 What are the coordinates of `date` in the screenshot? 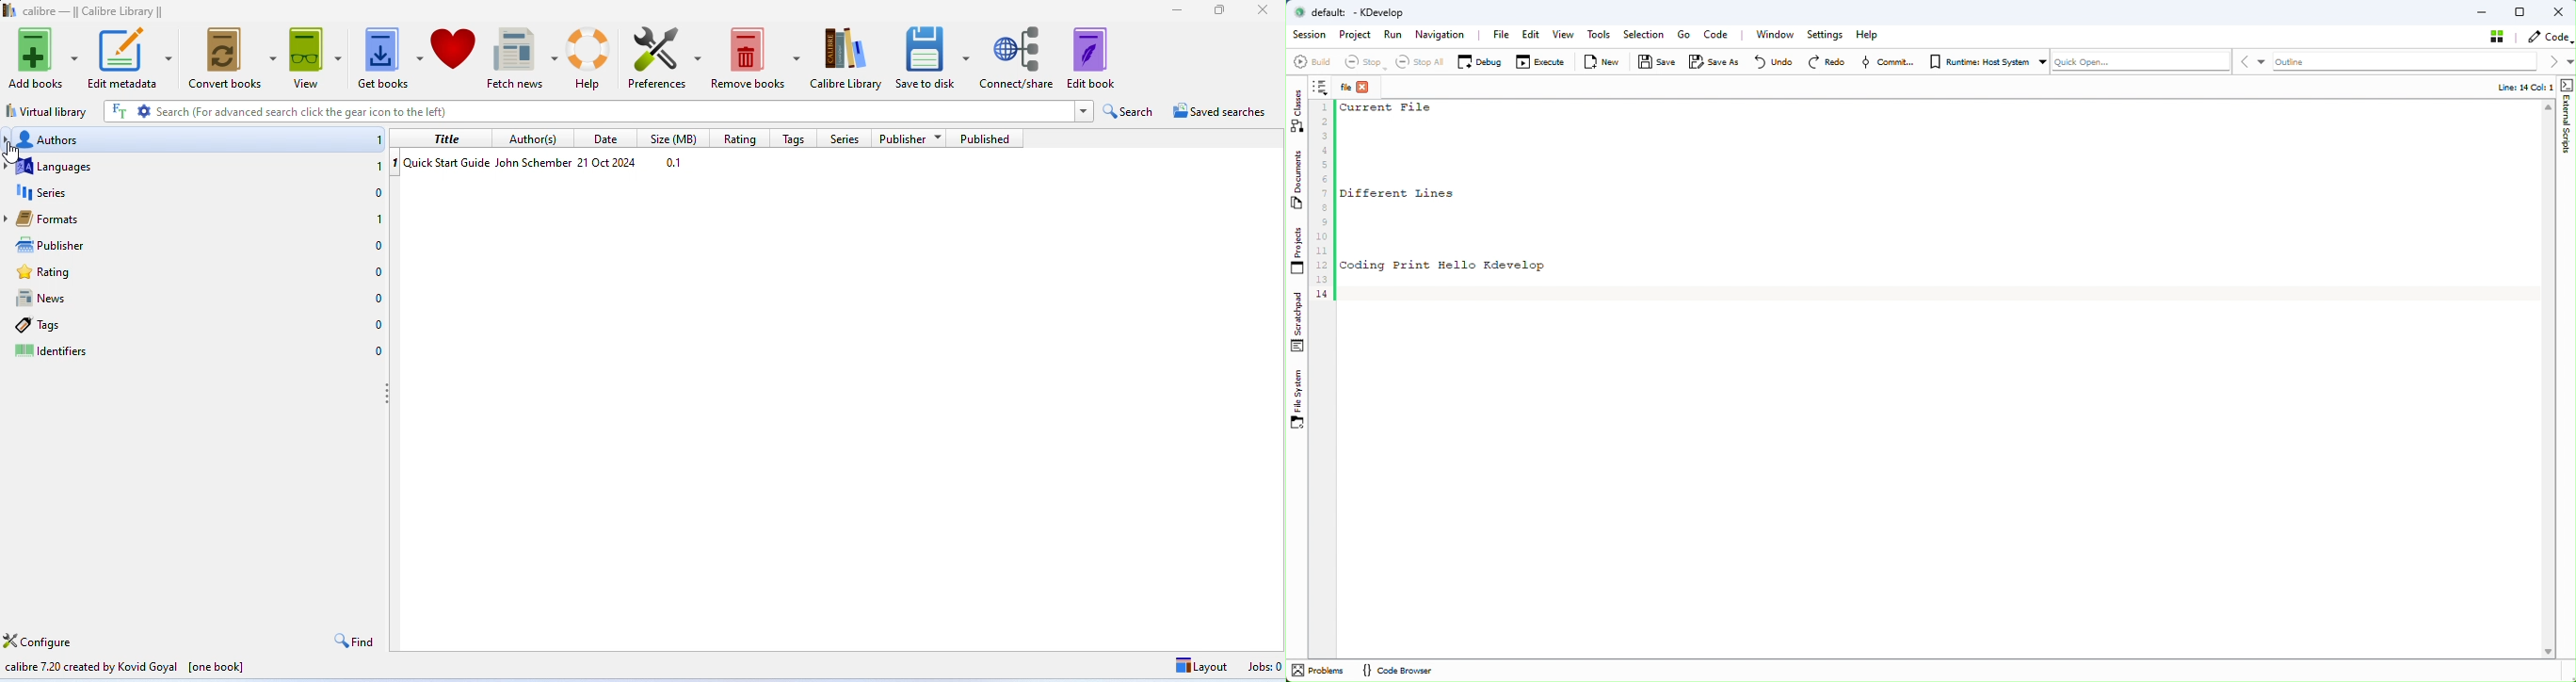 It's located at (607, 139).